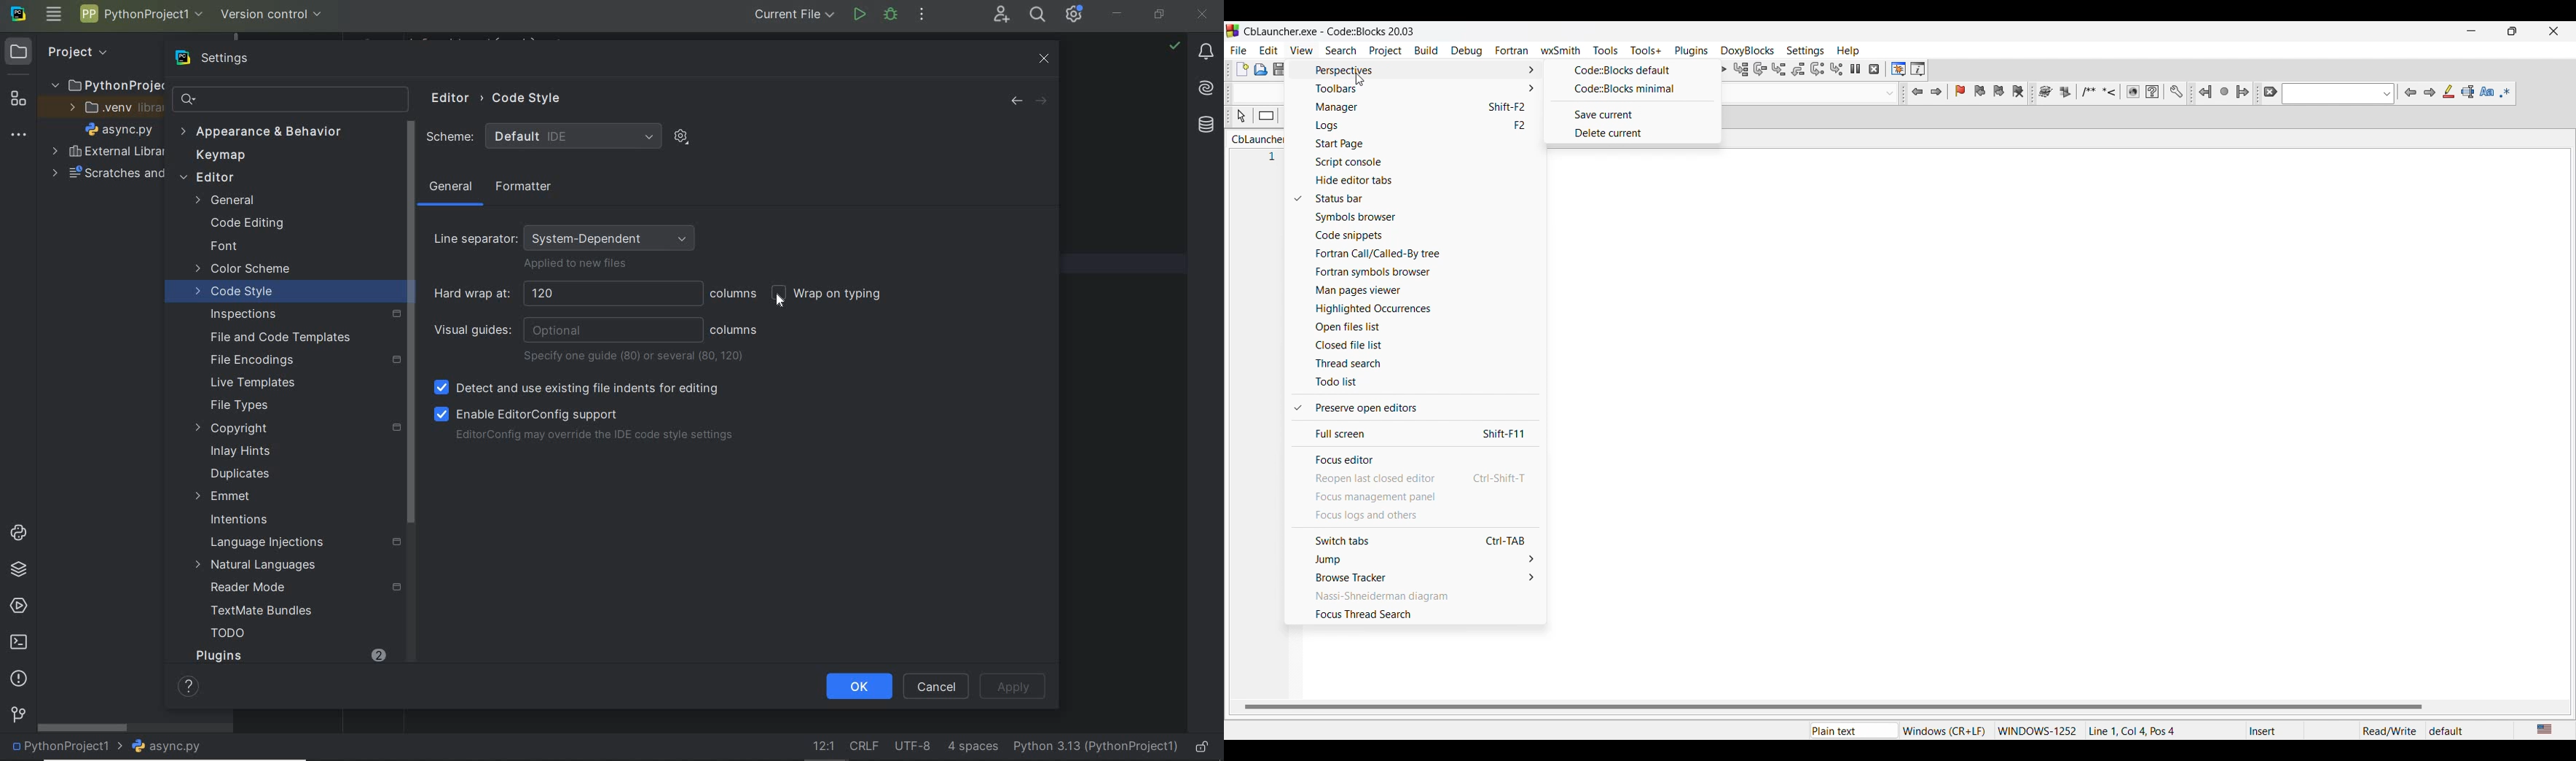 Image resolution: width=2576 pixels, height=784 pixels. What do you see at coordinates (794, 15) in the screenshot?
I see `current file` at bounding box center [794, 15].